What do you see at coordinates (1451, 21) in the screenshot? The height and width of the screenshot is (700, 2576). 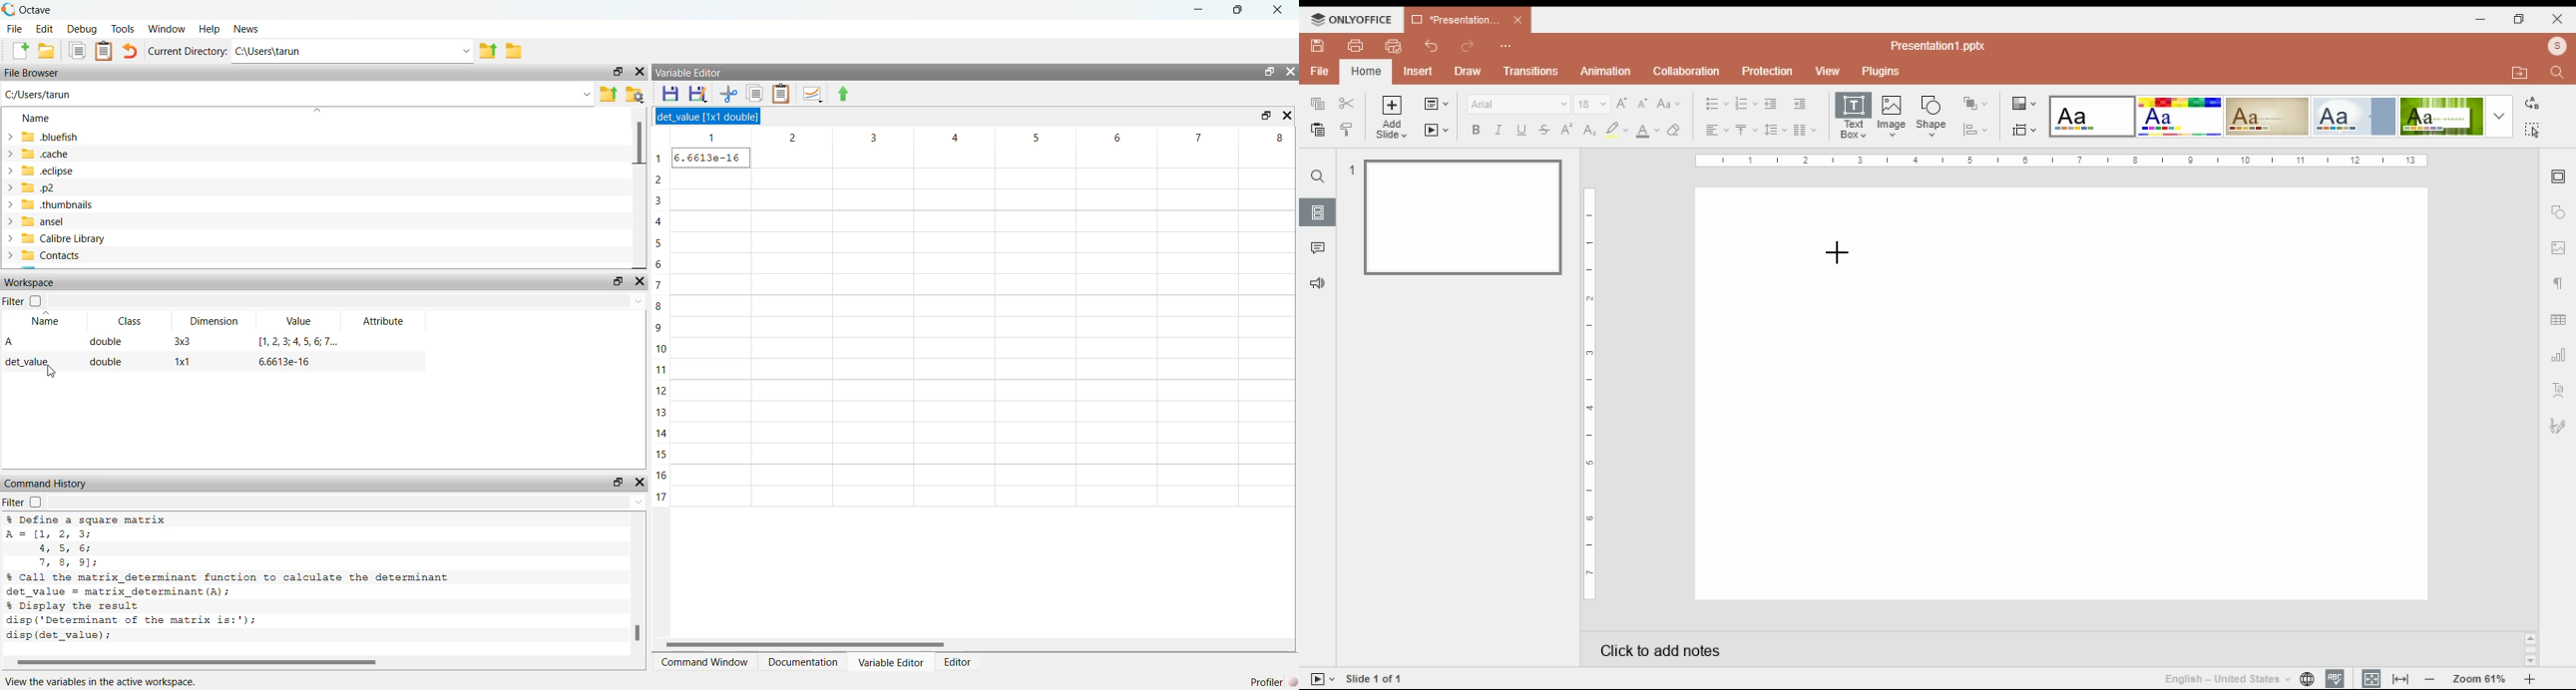 I see `*Presentation...` at bounding box center [1451, 21].